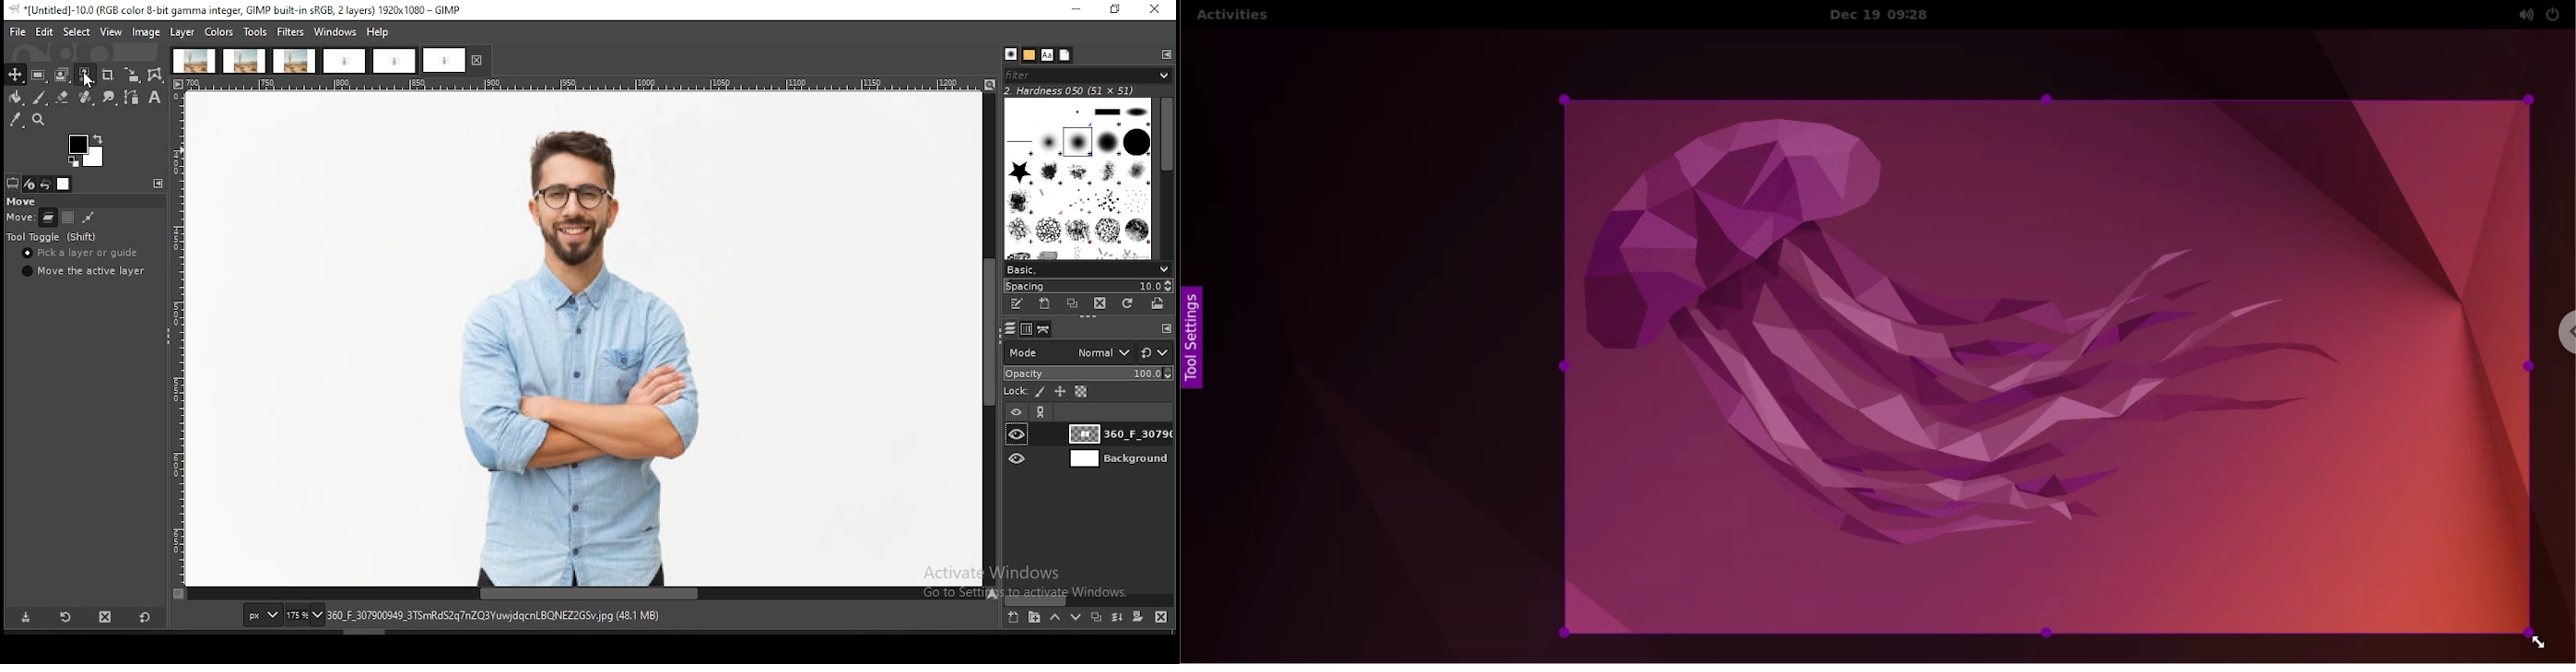 The width and height of the screenshot is (2576, 672). Describe the element at coordinates (1157, 303) in the screenshot. I see `open brush as image` at that location.